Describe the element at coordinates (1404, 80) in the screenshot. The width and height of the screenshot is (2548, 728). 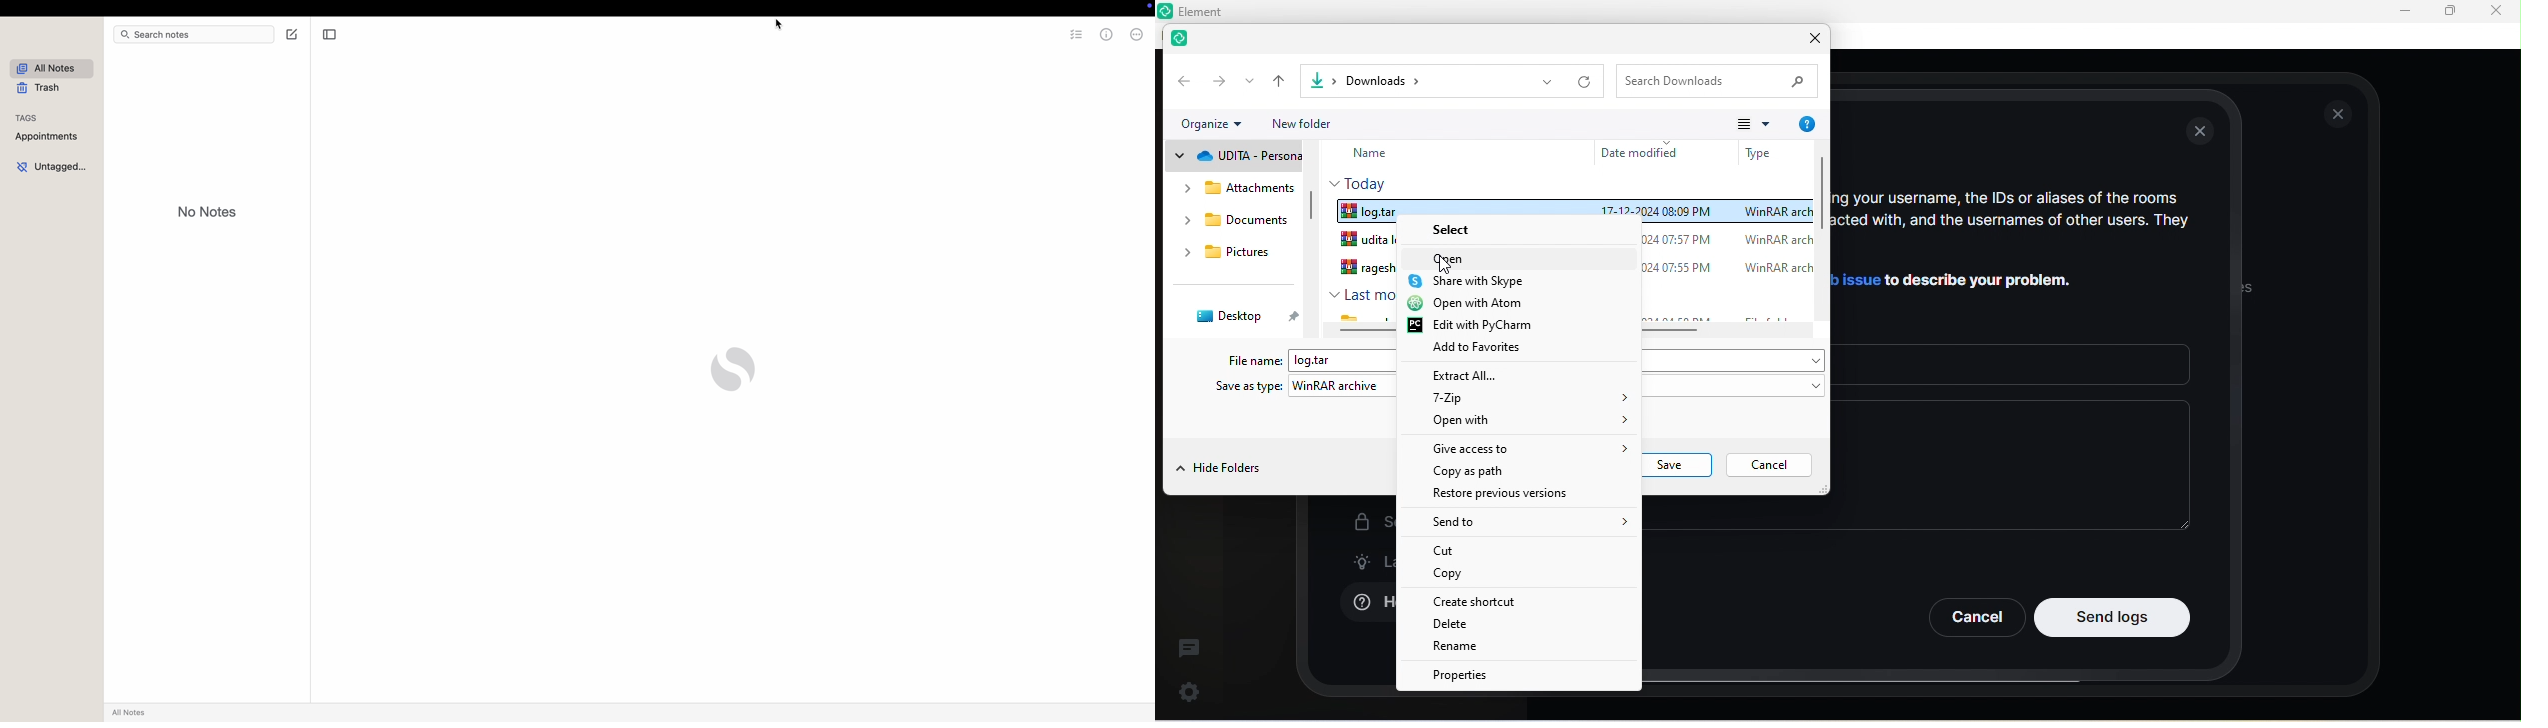
I see `file path` at that location.